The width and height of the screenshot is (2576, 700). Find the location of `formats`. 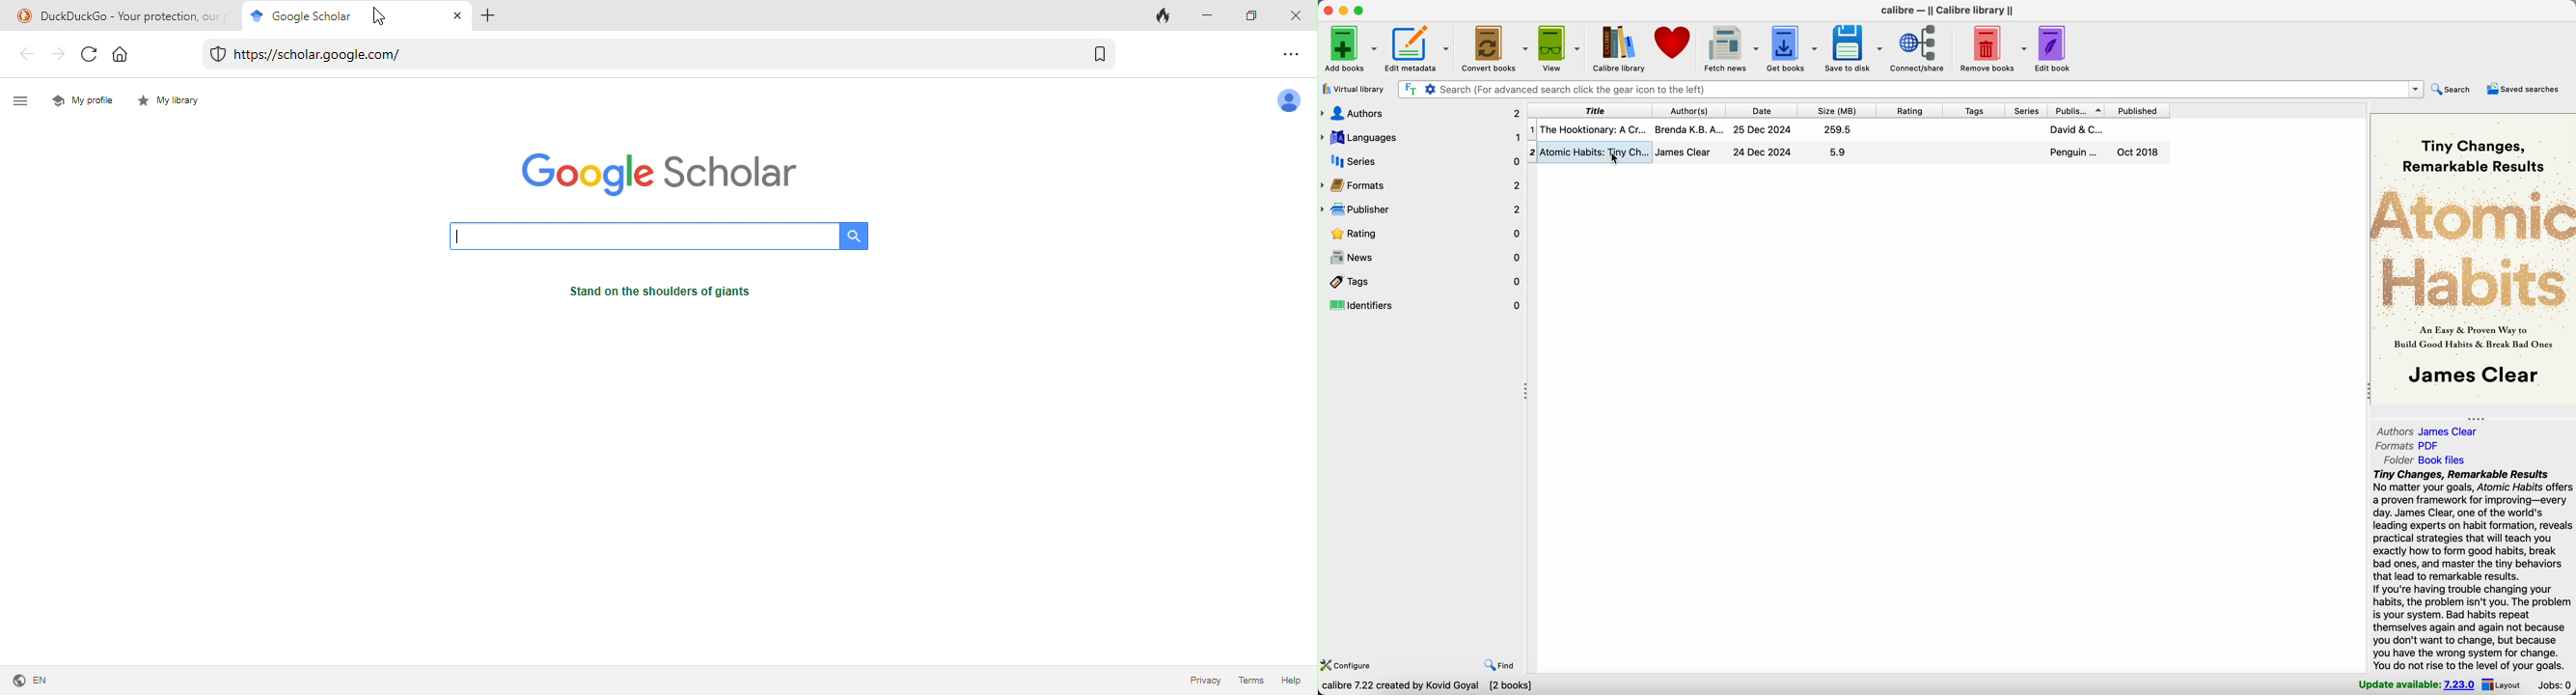

formats is located at coordinates (1422, 185).